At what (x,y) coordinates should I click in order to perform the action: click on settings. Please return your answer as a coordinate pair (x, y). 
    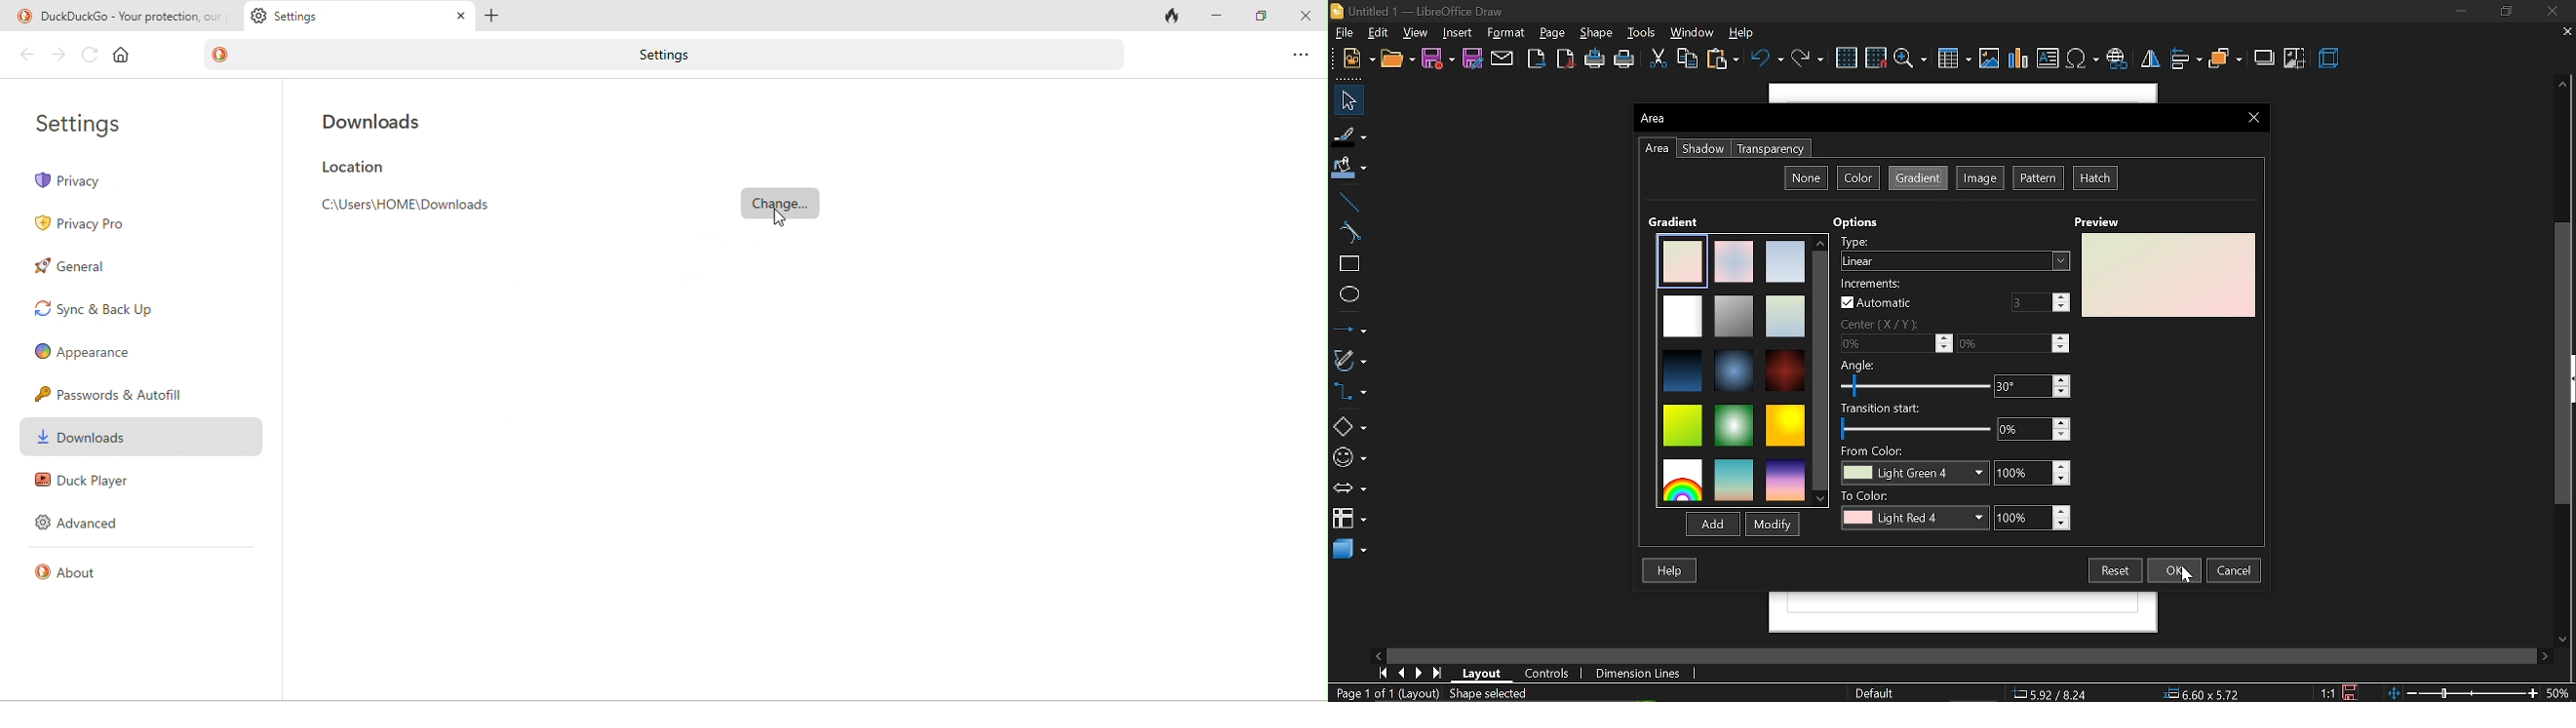
    Looking at the image, I should click on (90, 123).